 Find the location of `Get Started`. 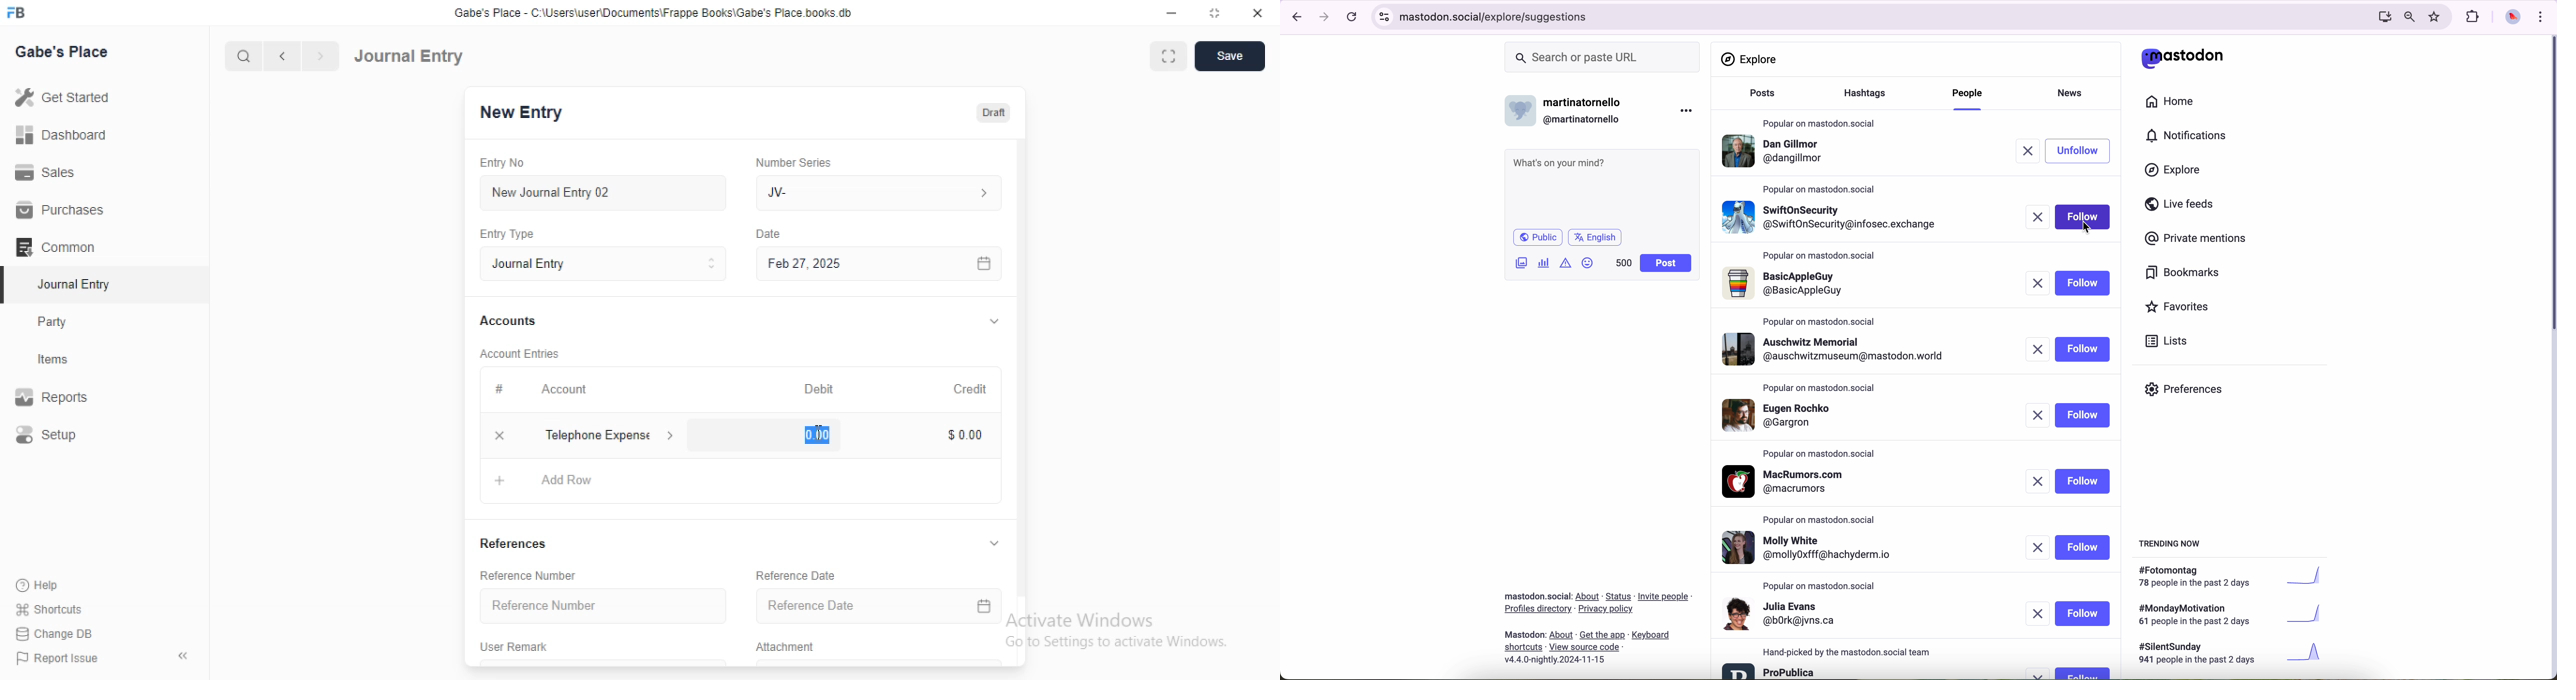

Get Started is located at coordinates (66, 97).